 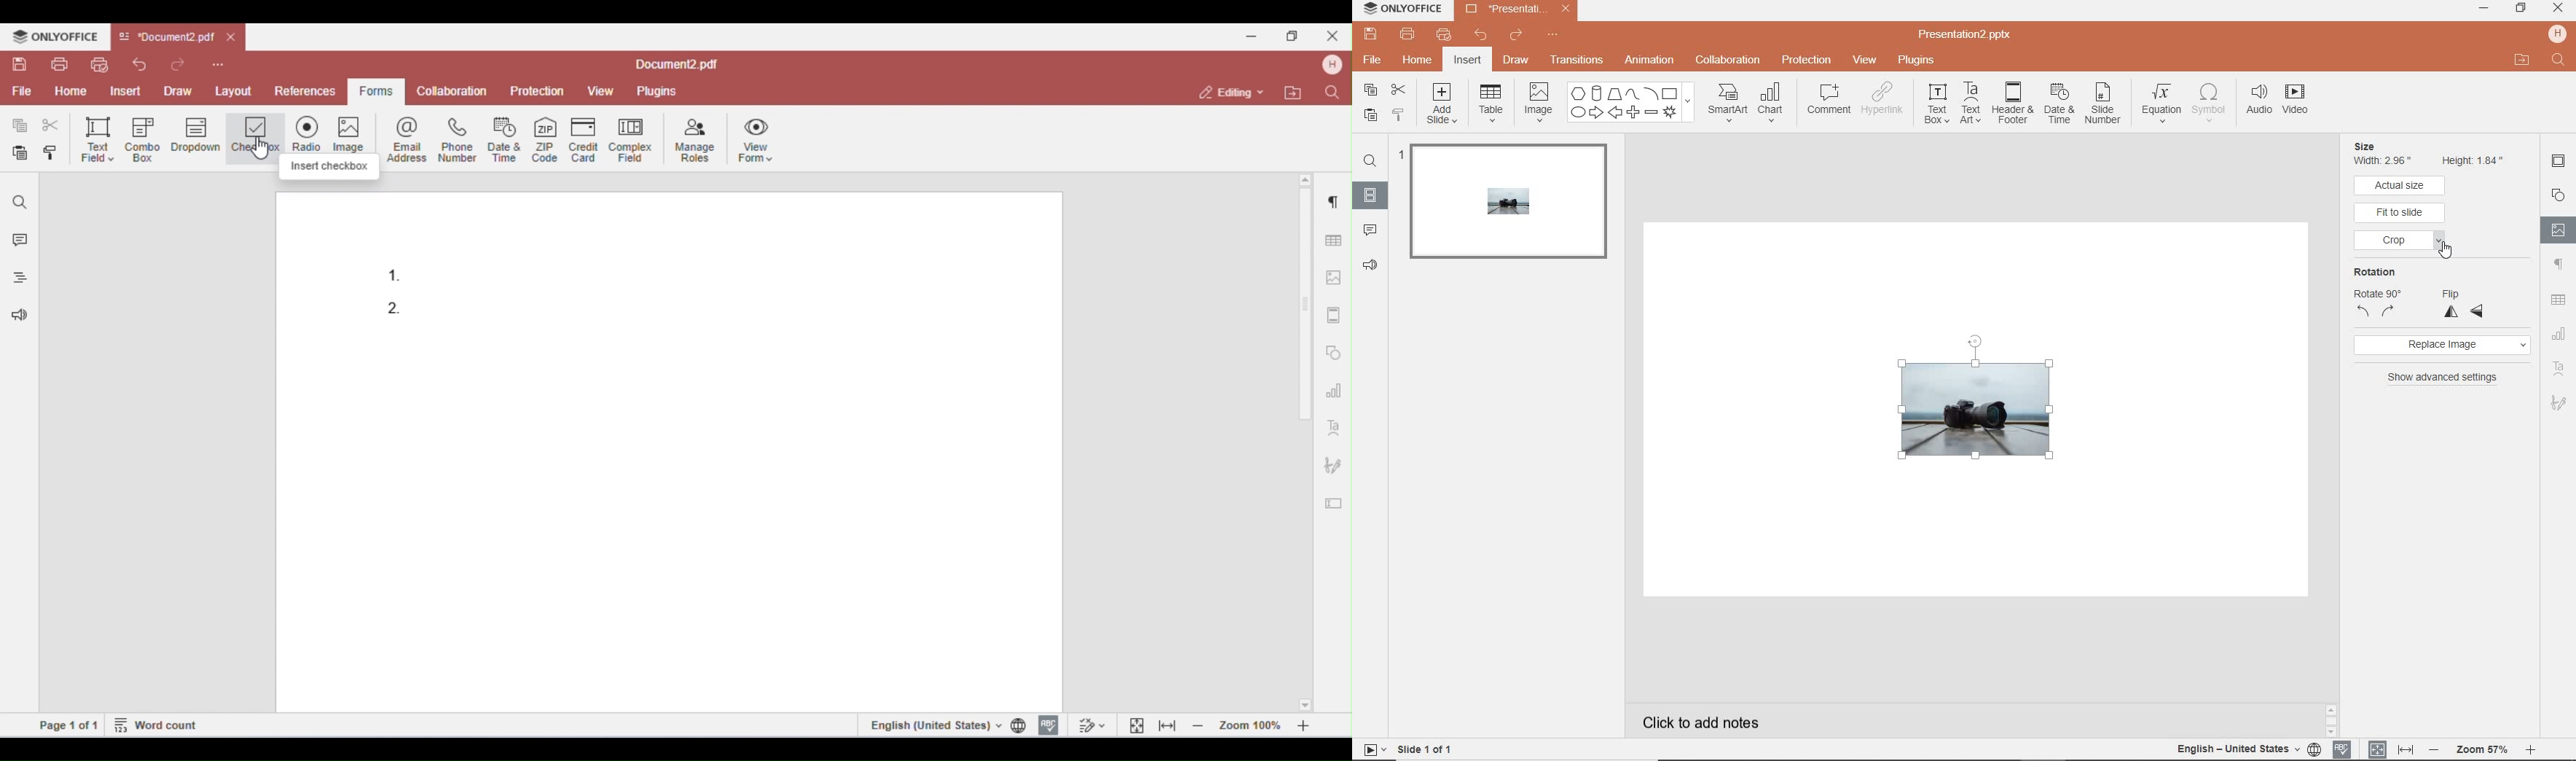 What do you see at coordinates (2486, 9) in the screenshot?
I see `minimize` at bounding box center [2486, 9].